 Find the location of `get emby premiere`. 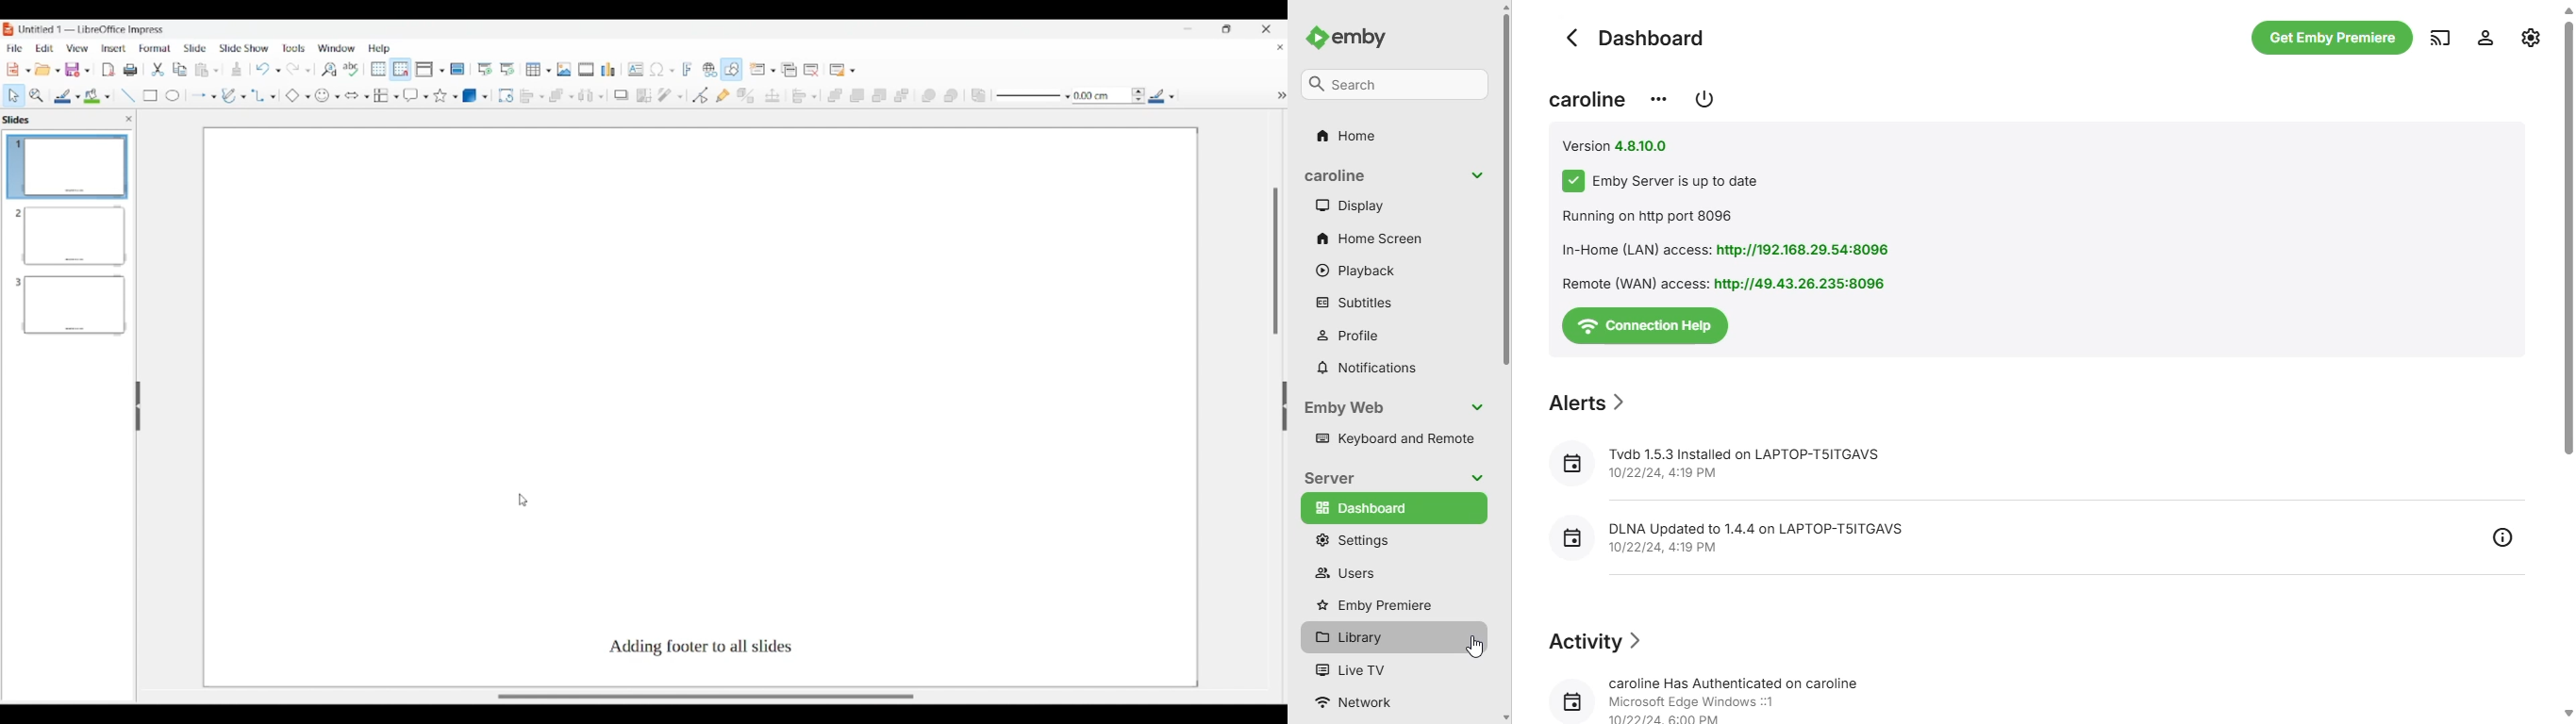

get emby premiere is located at coordinates (2333, 38).